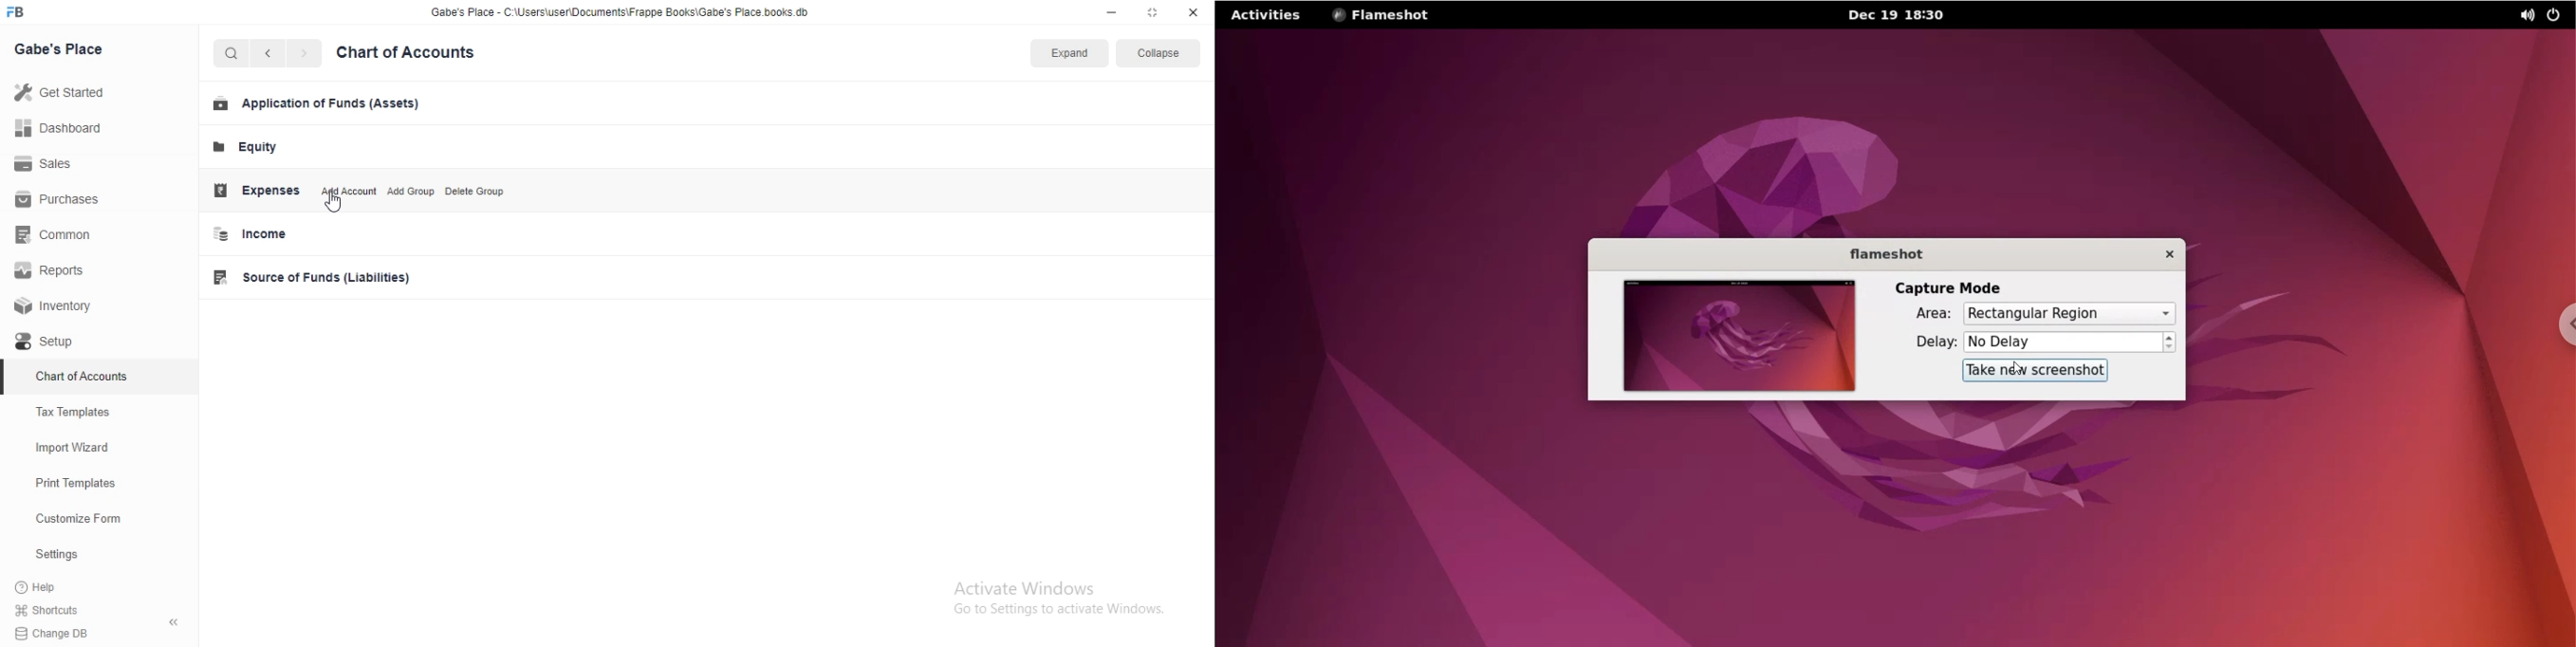 This screenshot has height=672, width=2576. What do you see at coordinates (1109, 13) in the screenshot?
I see `minimize` at bounding box center [1109, 13].